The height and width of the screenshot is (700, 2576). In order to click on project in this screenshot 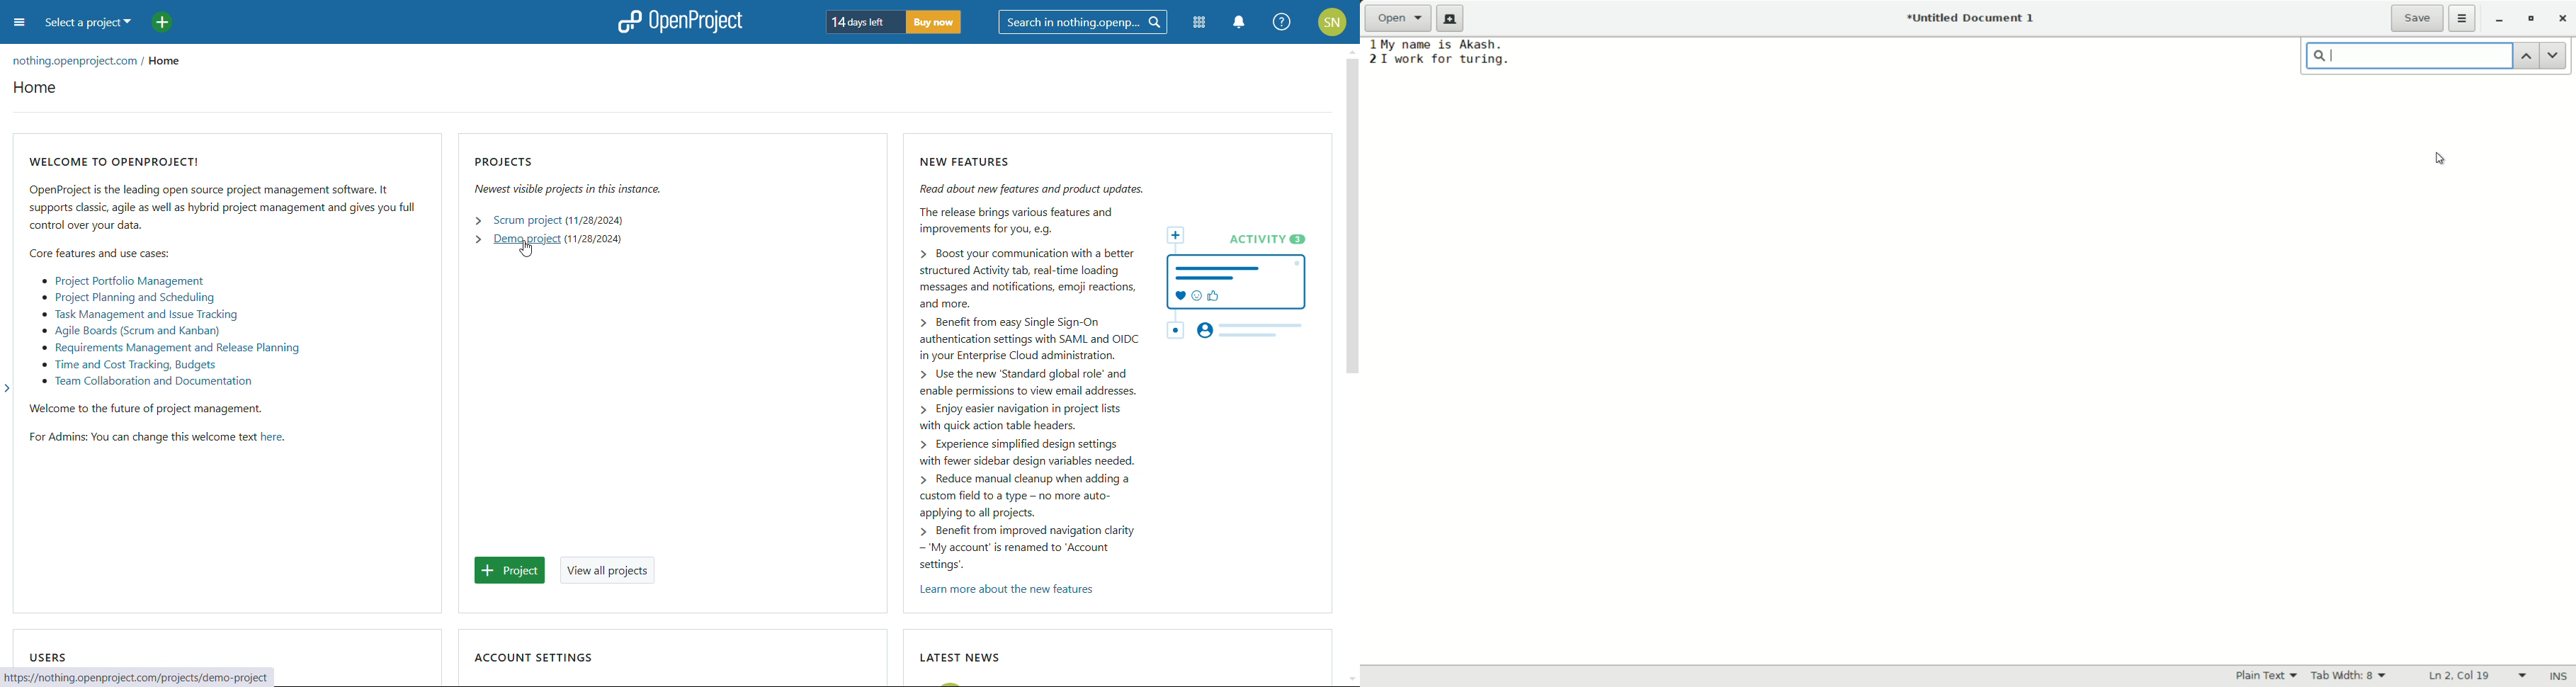, I will do `click(510, 570)`.